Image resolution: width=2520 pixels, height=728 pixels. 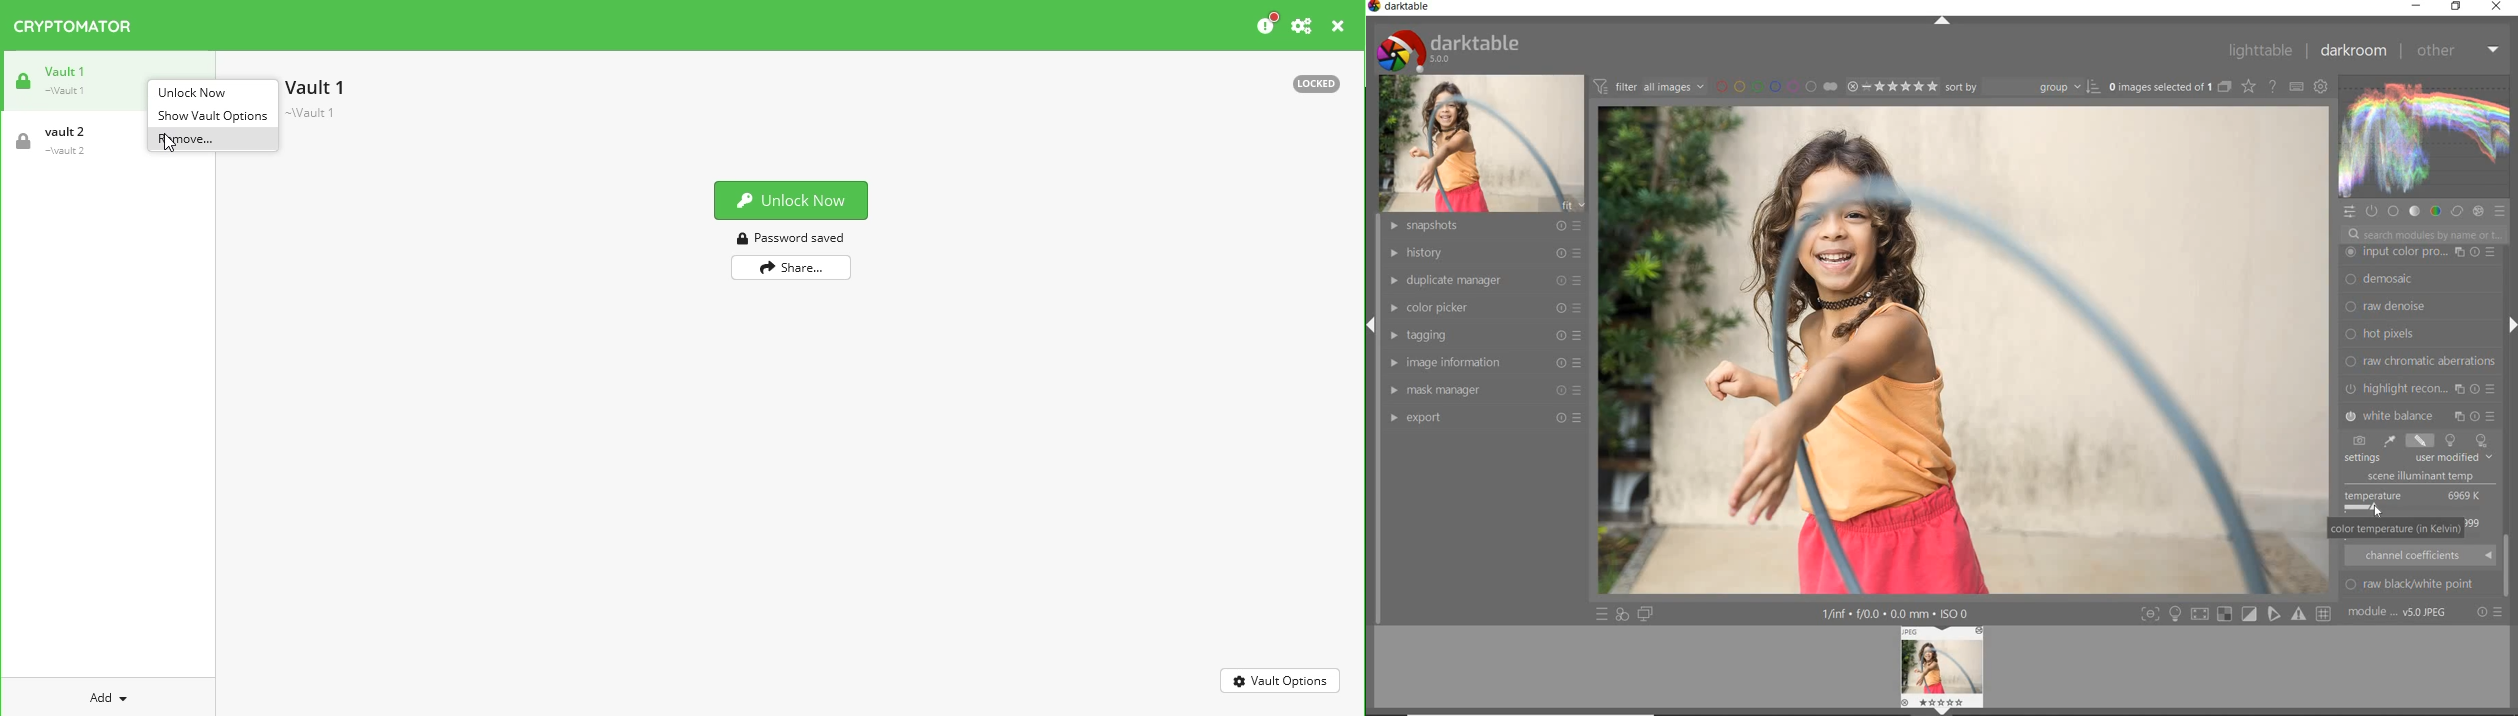 I want to click on image information, so click(x=1483, y=362).